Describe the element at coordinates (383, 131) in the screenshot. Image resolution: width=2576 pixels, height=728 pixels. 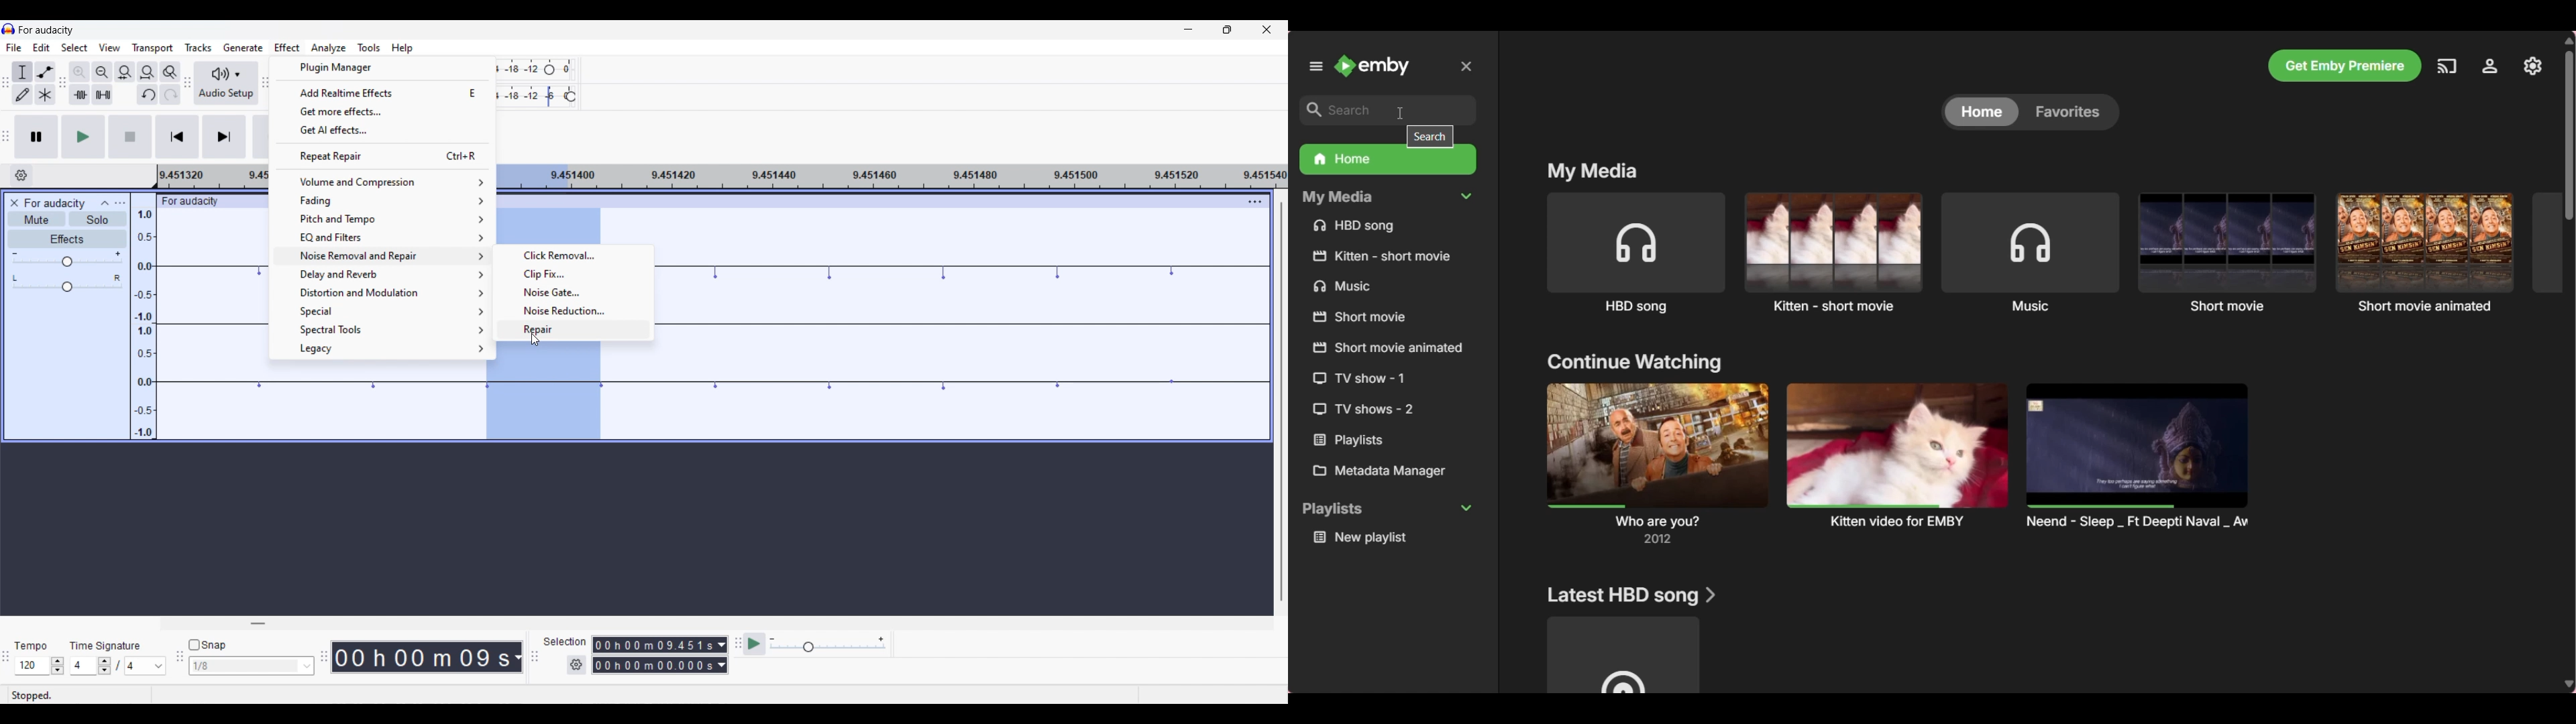
I see `Get AI effects` at that location.